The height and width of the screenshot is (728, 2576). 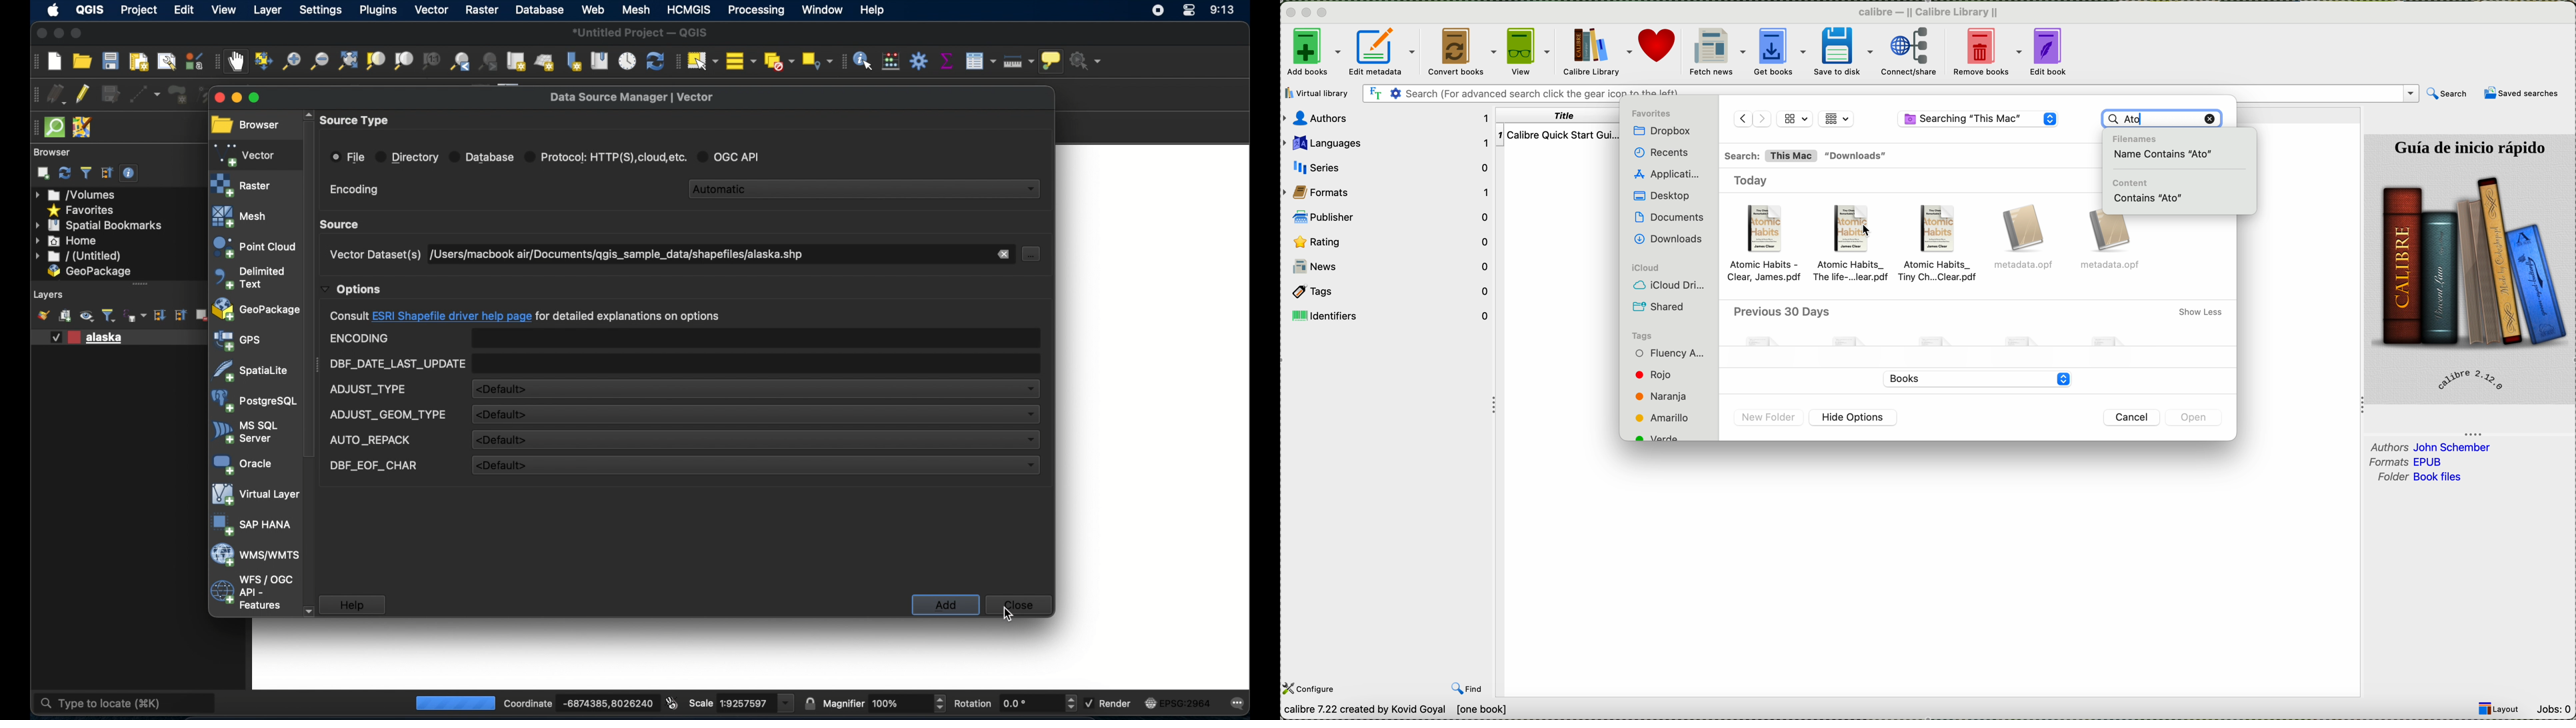 I want to click on deselect features, so click(x=779, y=59).